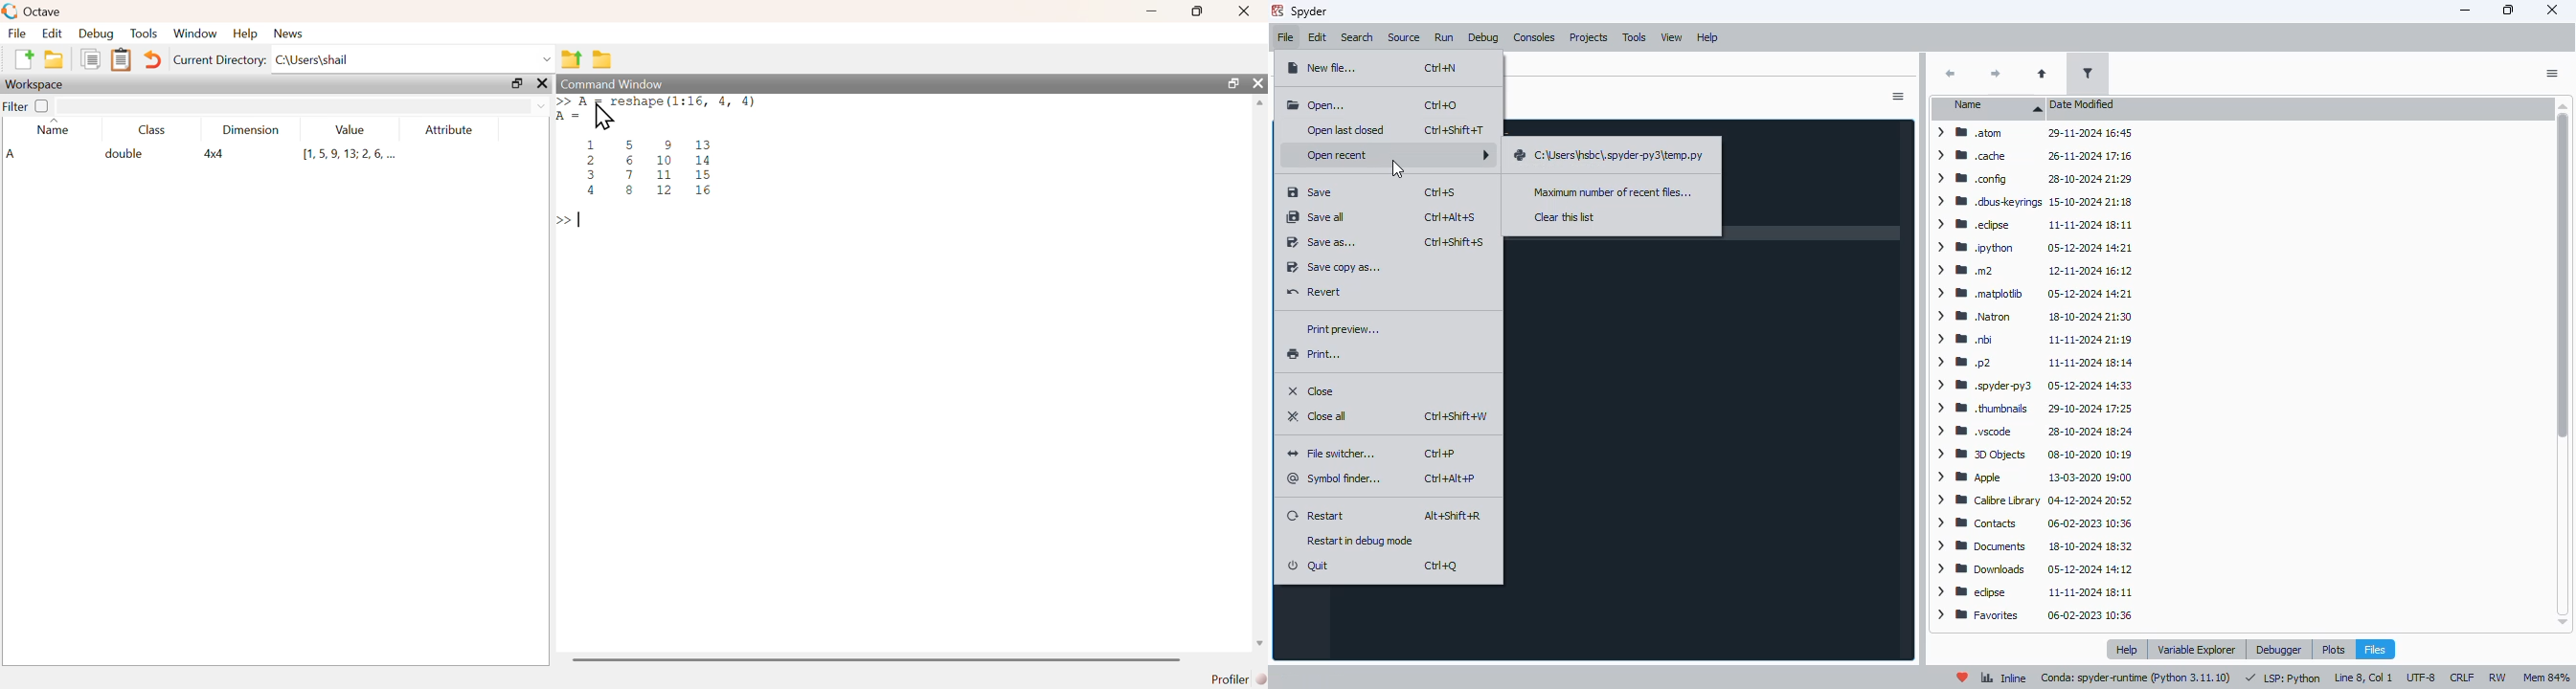 The width and height of the screenshot is (2576, 700). I want to click on shortcut for close all, so click(1456, 417).